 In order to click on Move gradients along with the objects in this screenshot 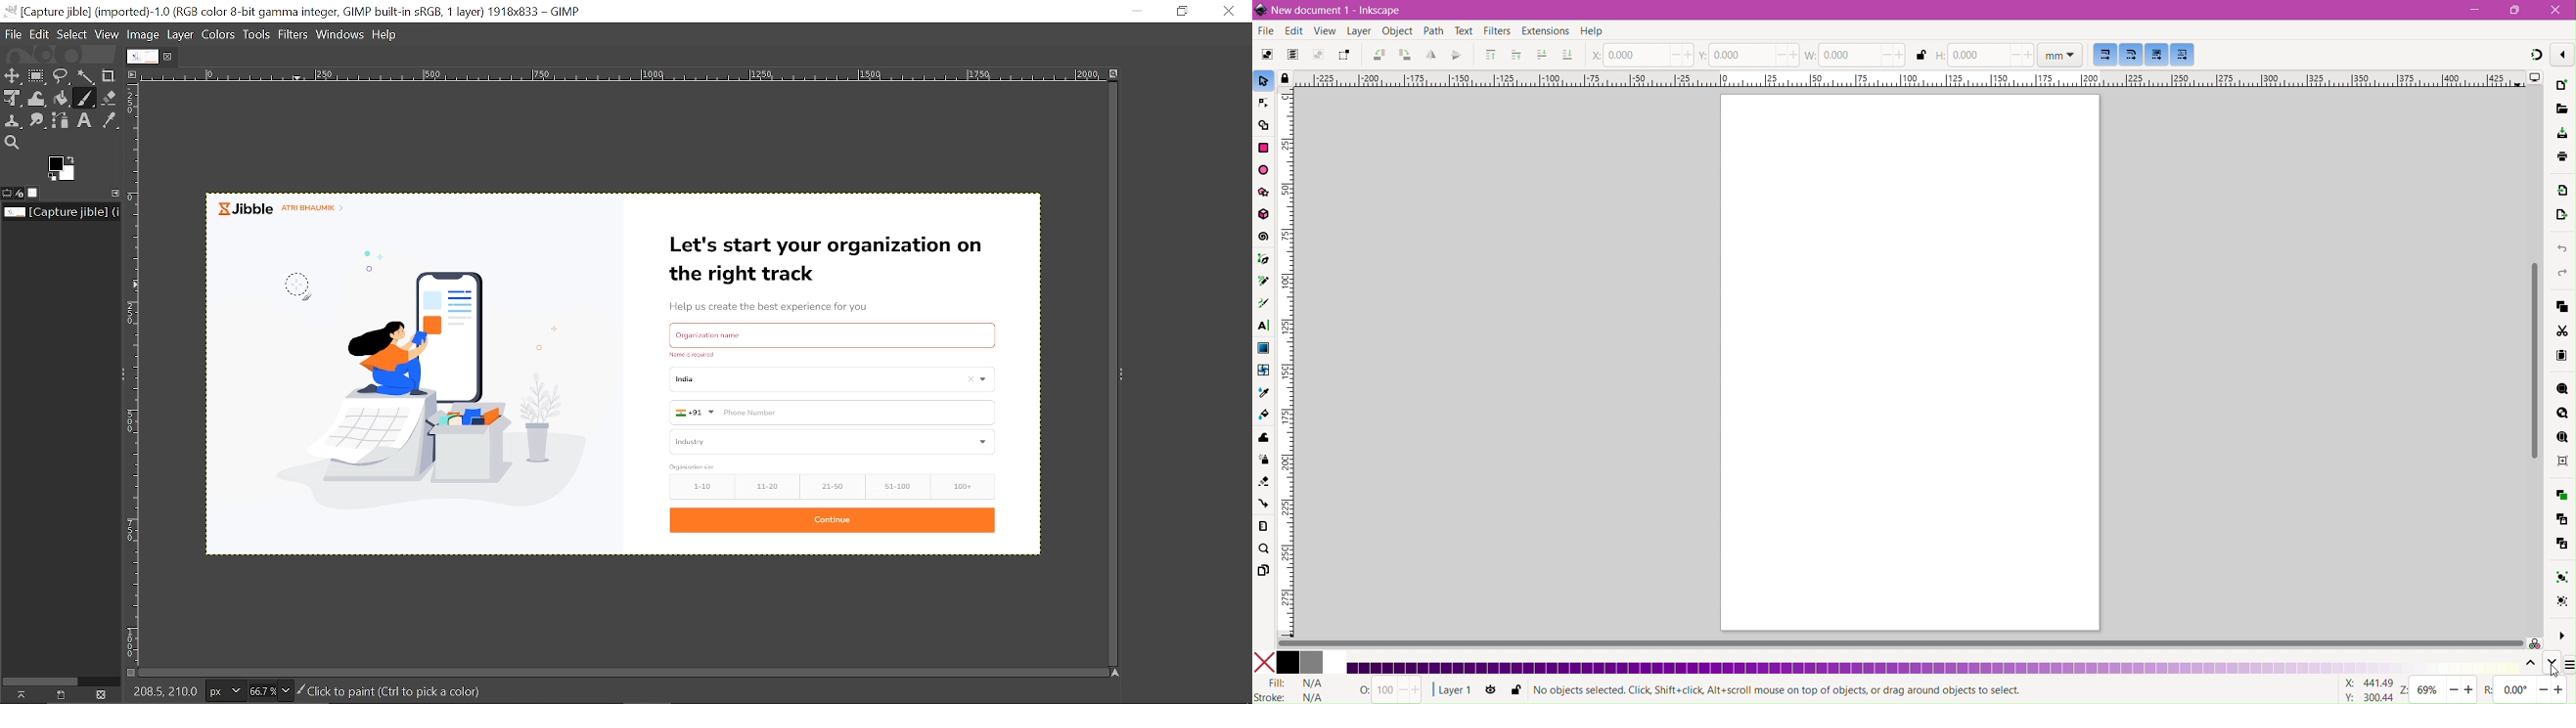, I will do `click(2156, 55)`.